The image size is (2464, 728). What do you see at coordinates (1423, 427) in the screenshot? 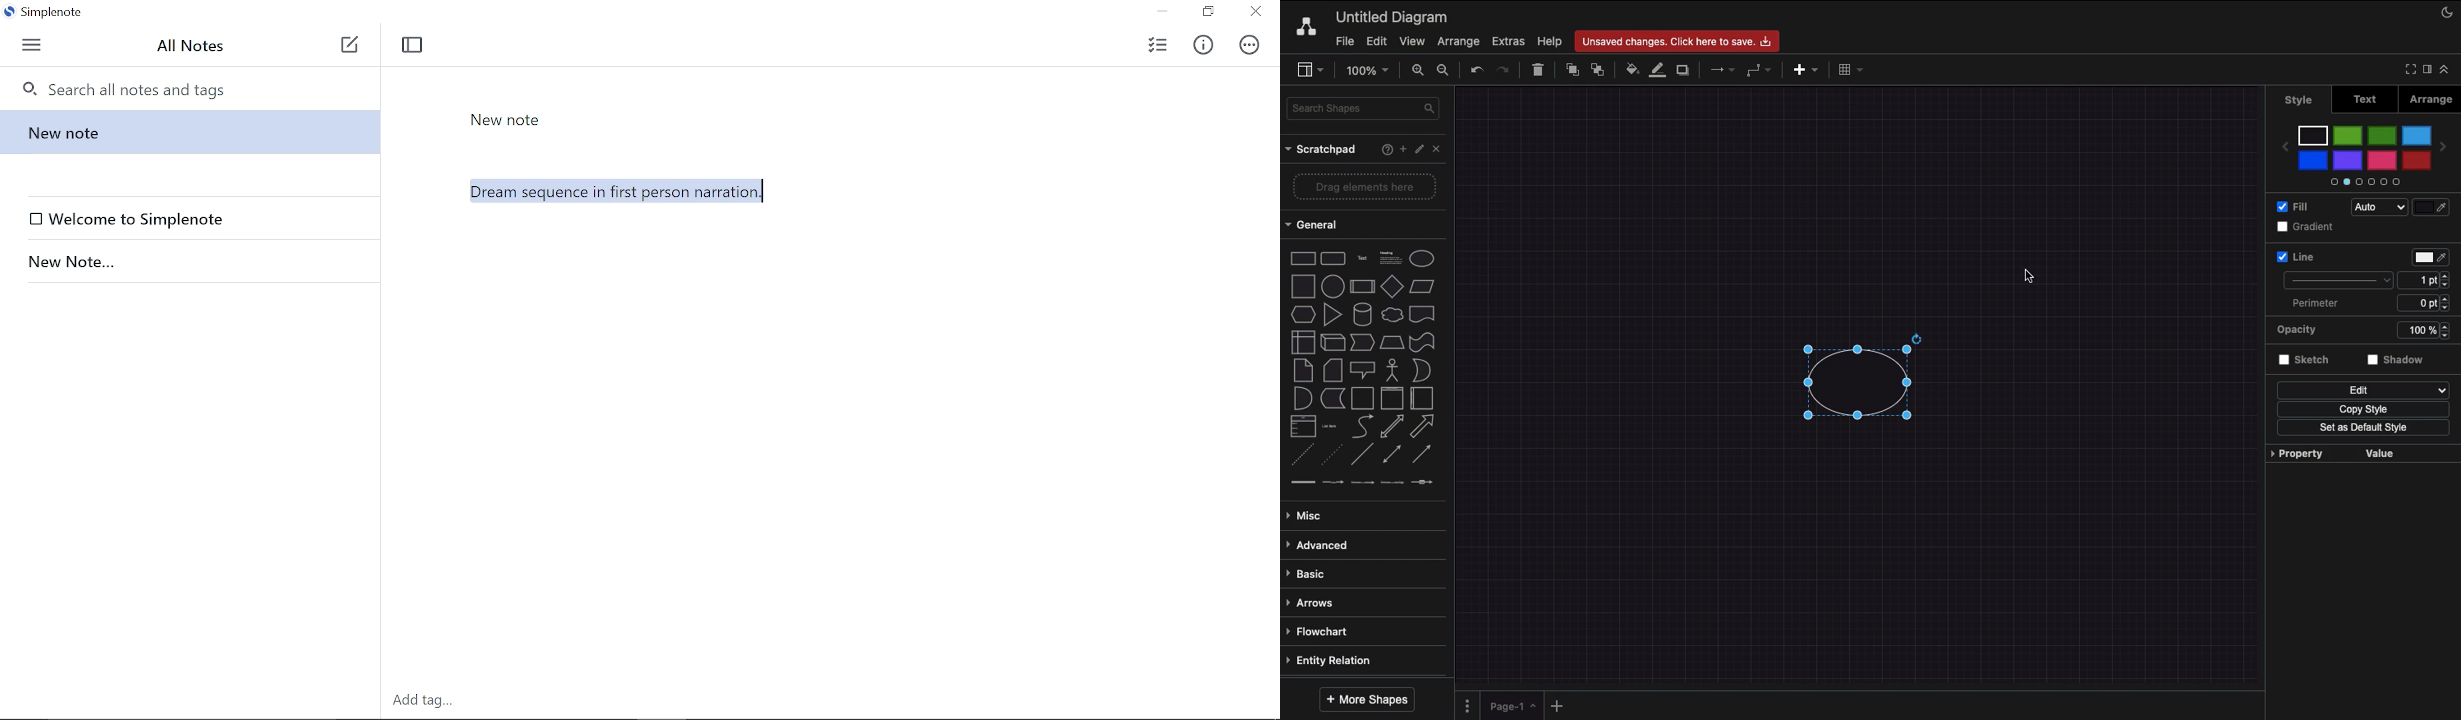
I see `Arrow` at bounding box center [1423, 427].